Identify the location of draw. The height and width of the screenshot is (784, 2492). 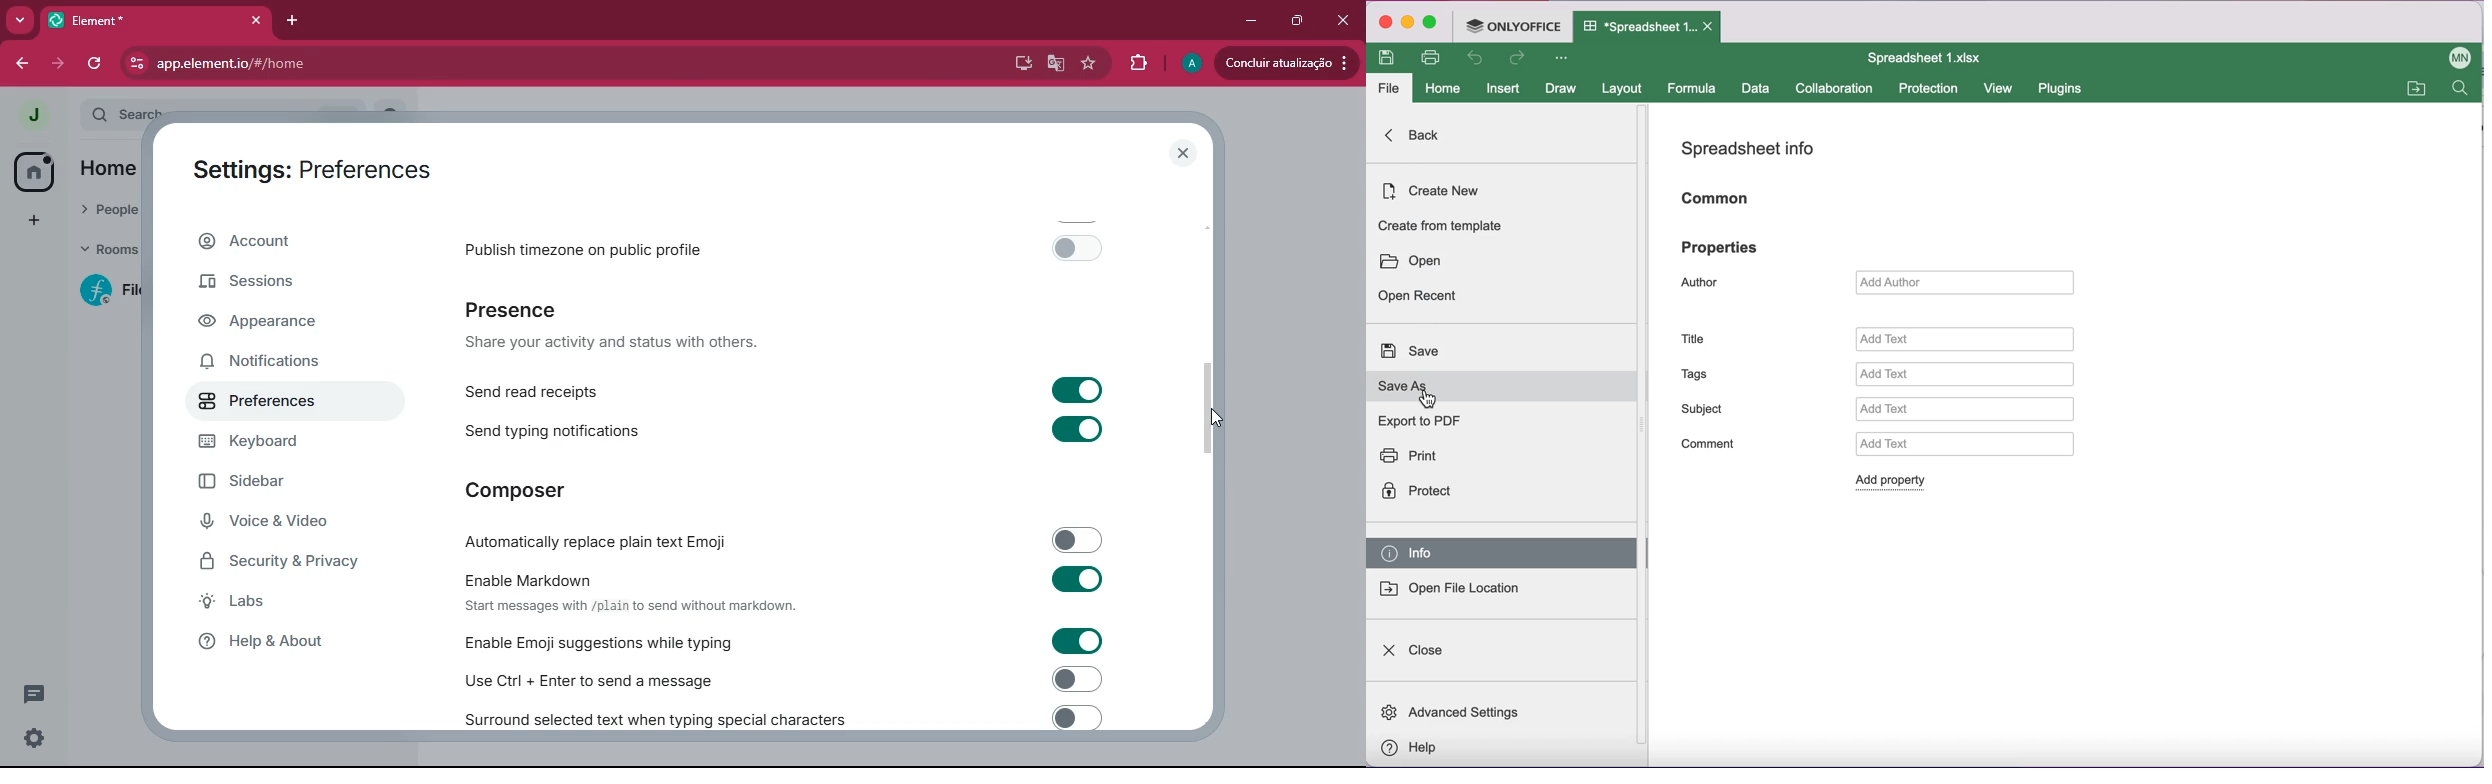
(1560, 87).